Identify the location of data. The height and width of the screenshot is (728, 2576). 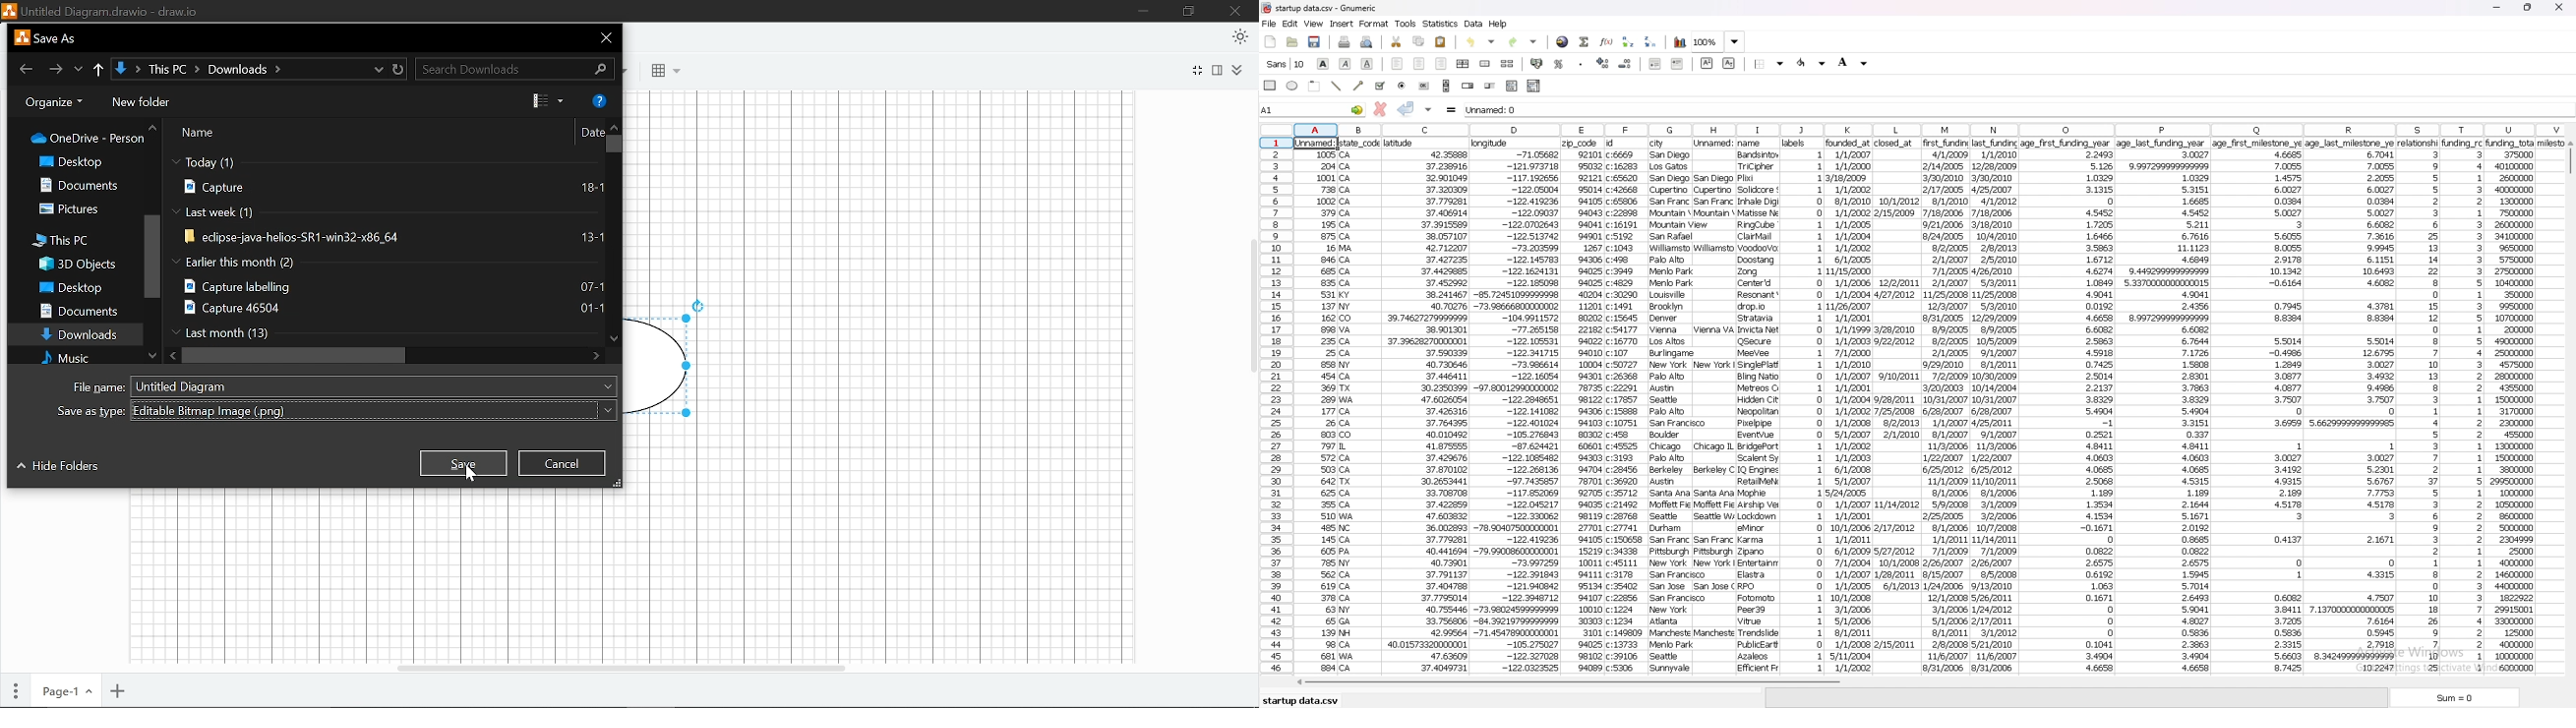
(1714, 405).